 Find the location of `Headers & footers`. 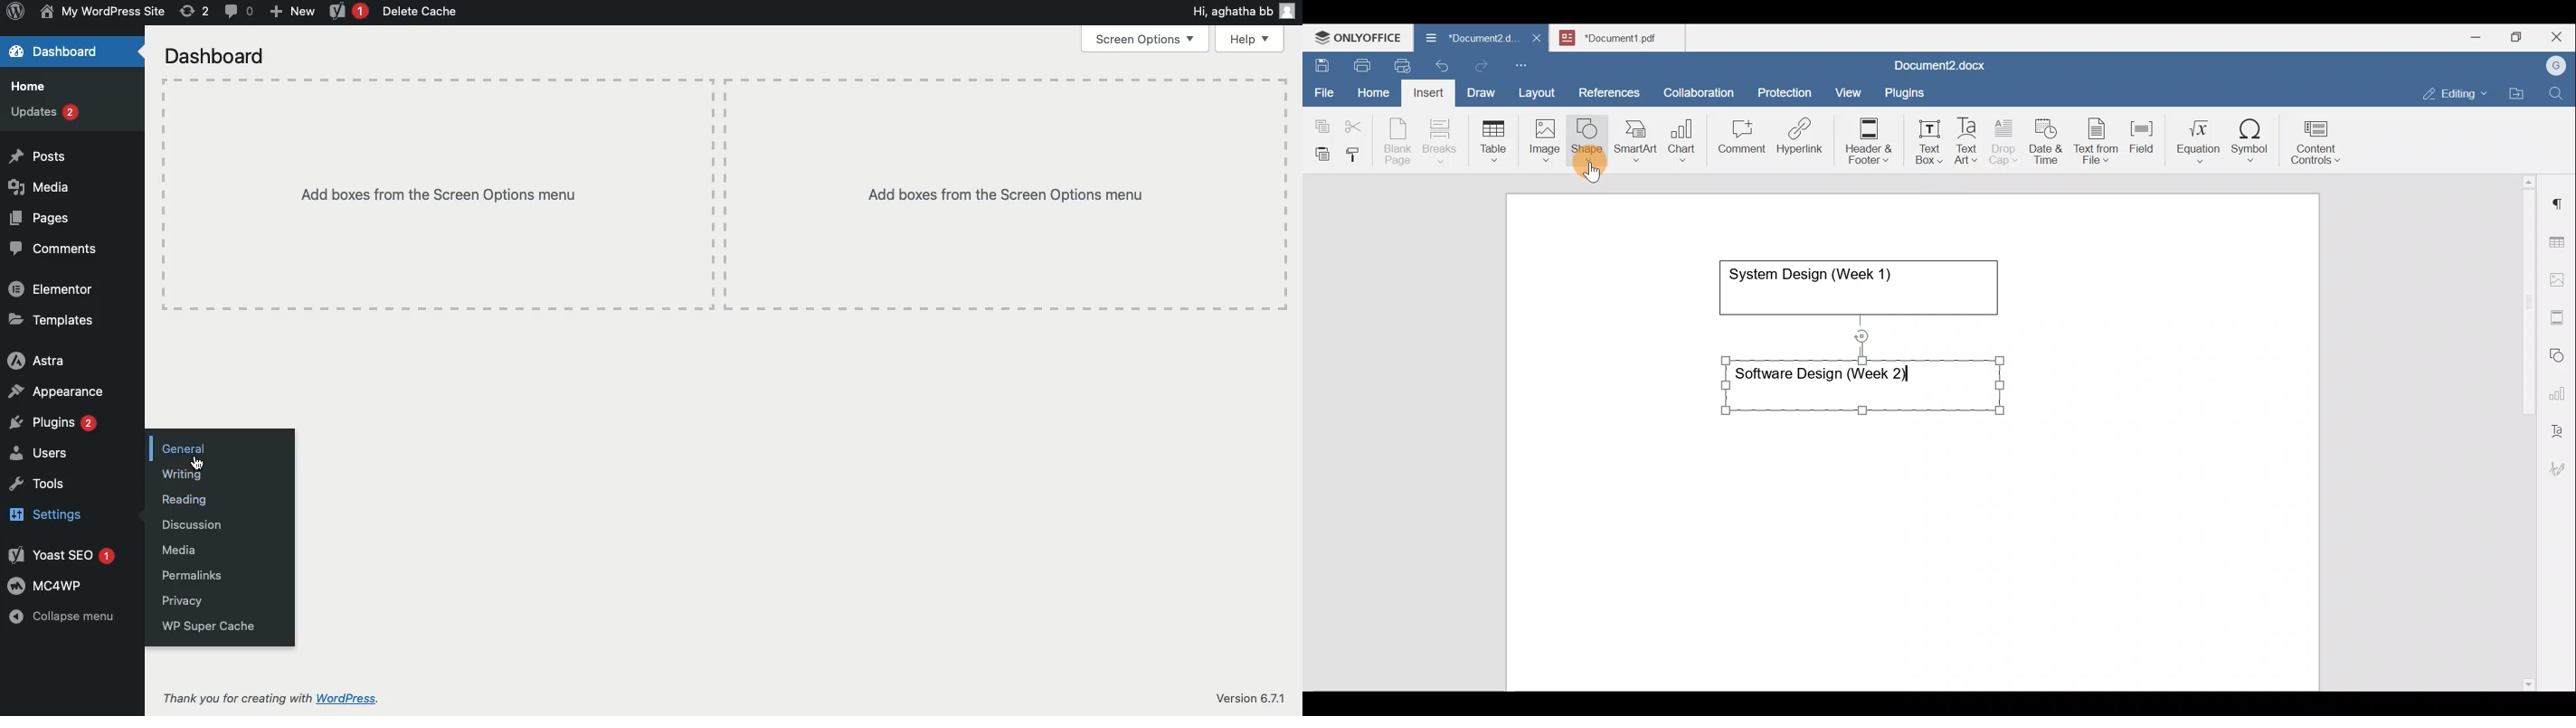

Headers & footers is located at coordinates (2559, 314).